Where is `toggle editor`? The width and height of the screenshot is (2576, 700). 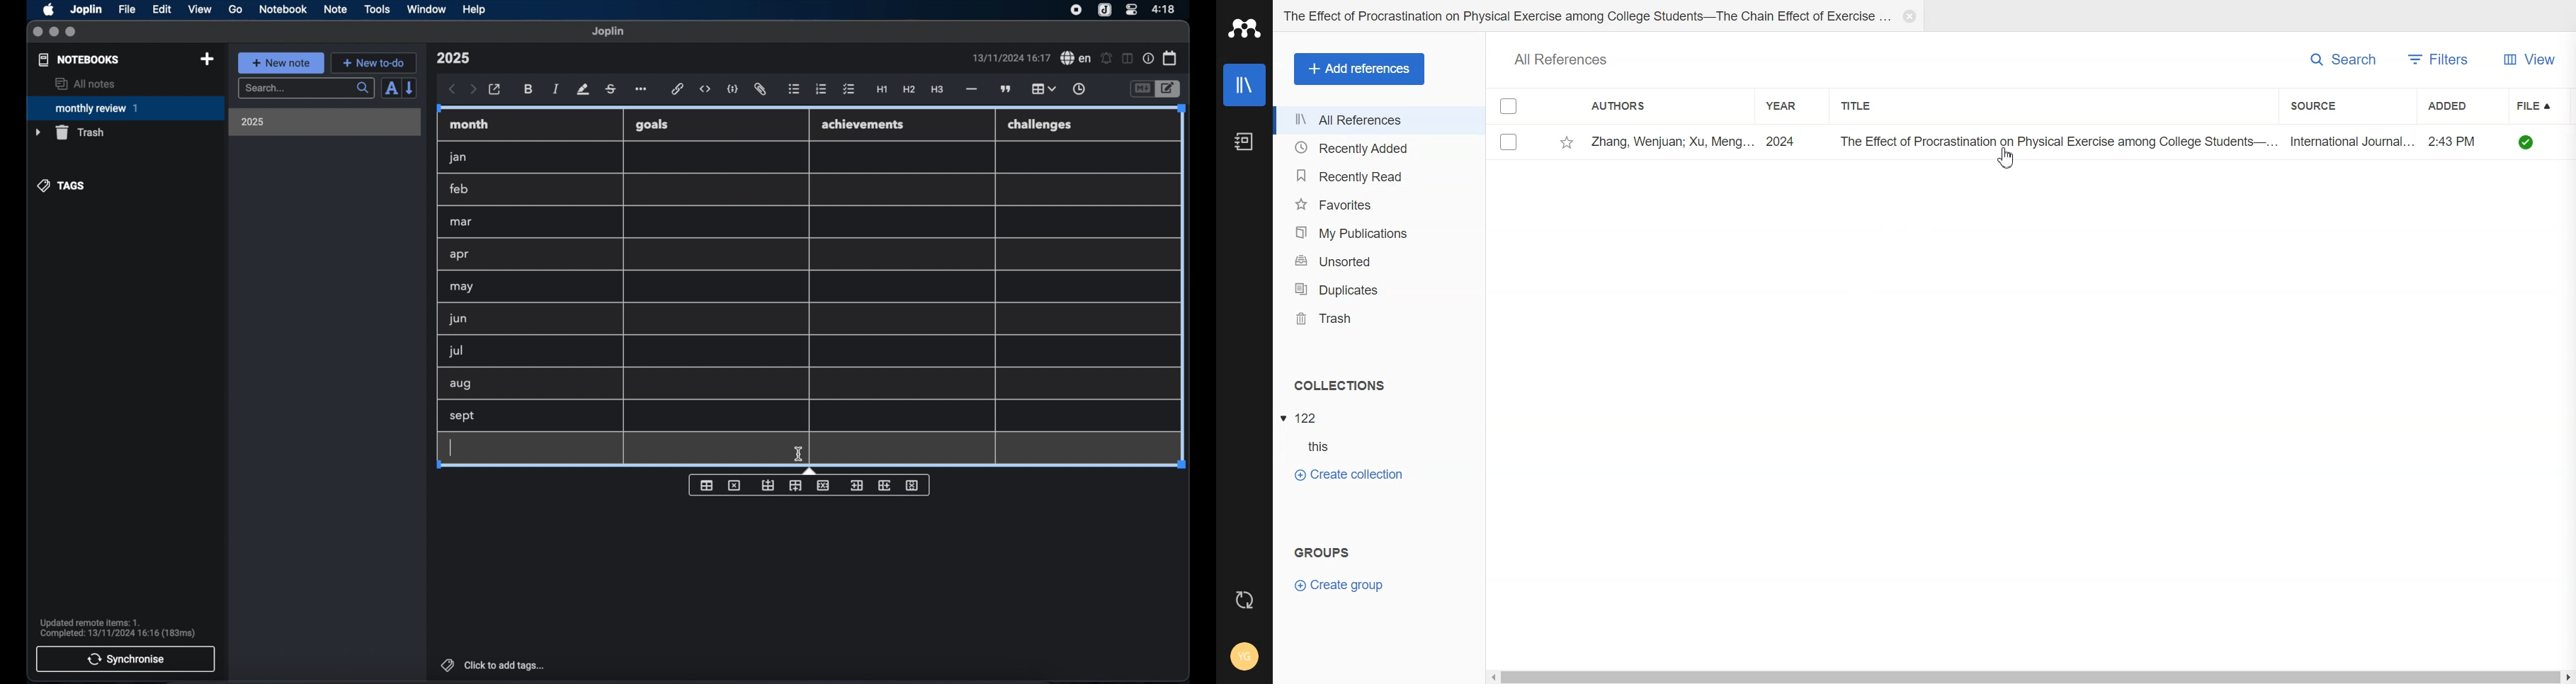 toggle editor is located at coordinates (1142, 89).